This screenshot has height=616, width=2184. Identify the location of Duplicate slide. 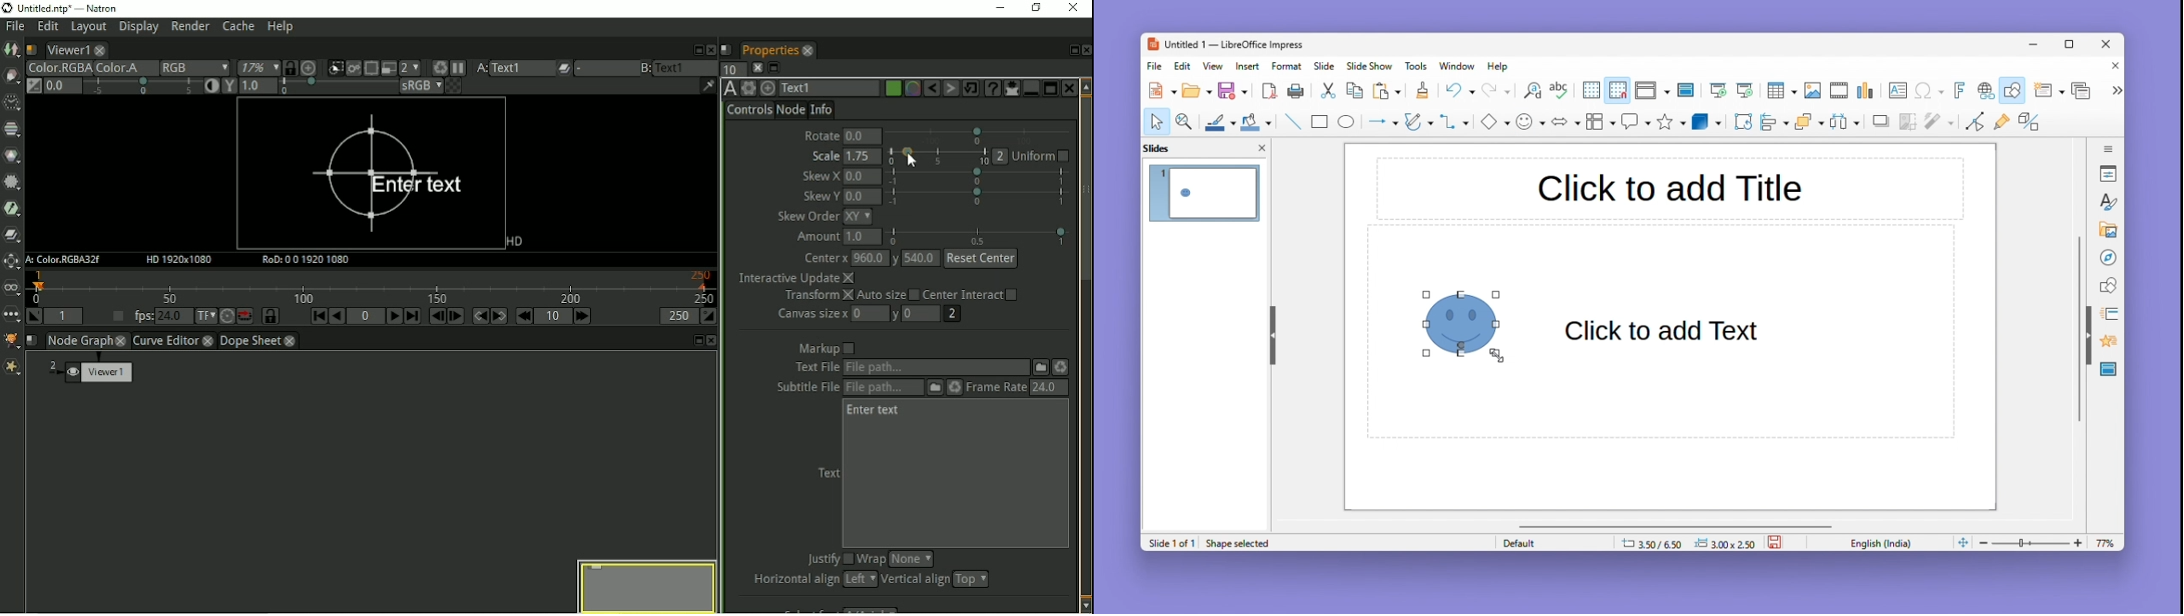
(2084, 90).